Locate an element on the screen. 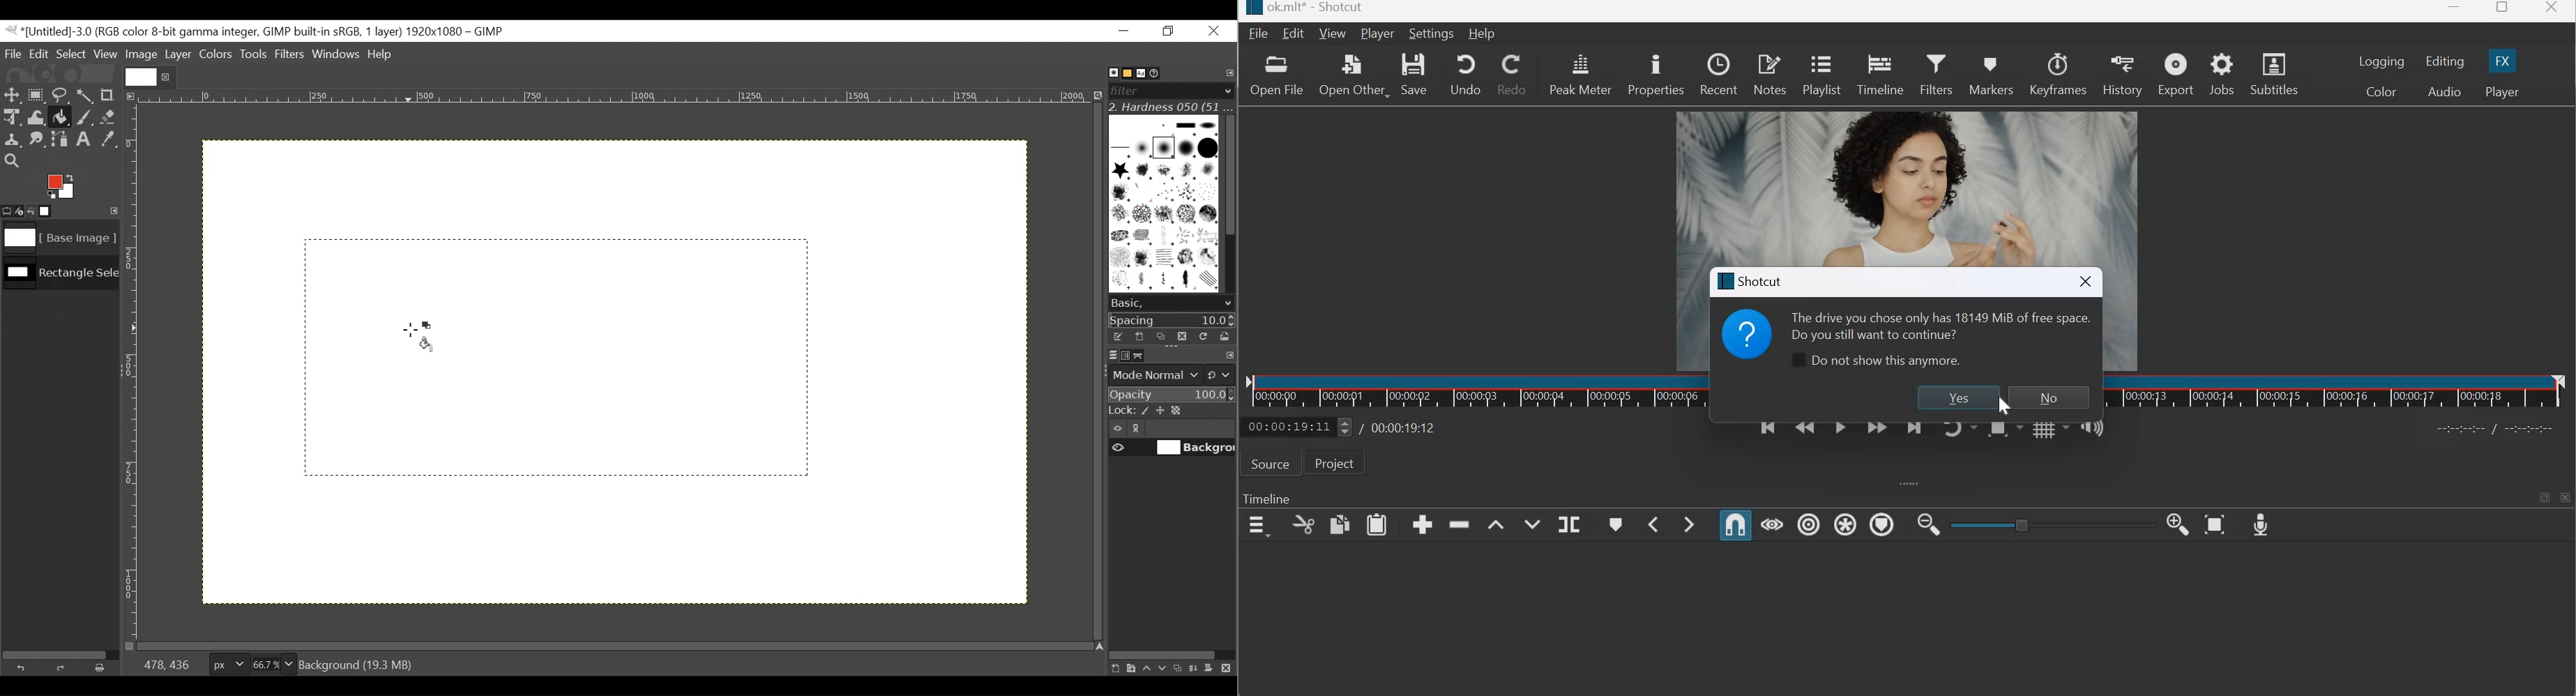  No is located at coordinates (2046, 398).